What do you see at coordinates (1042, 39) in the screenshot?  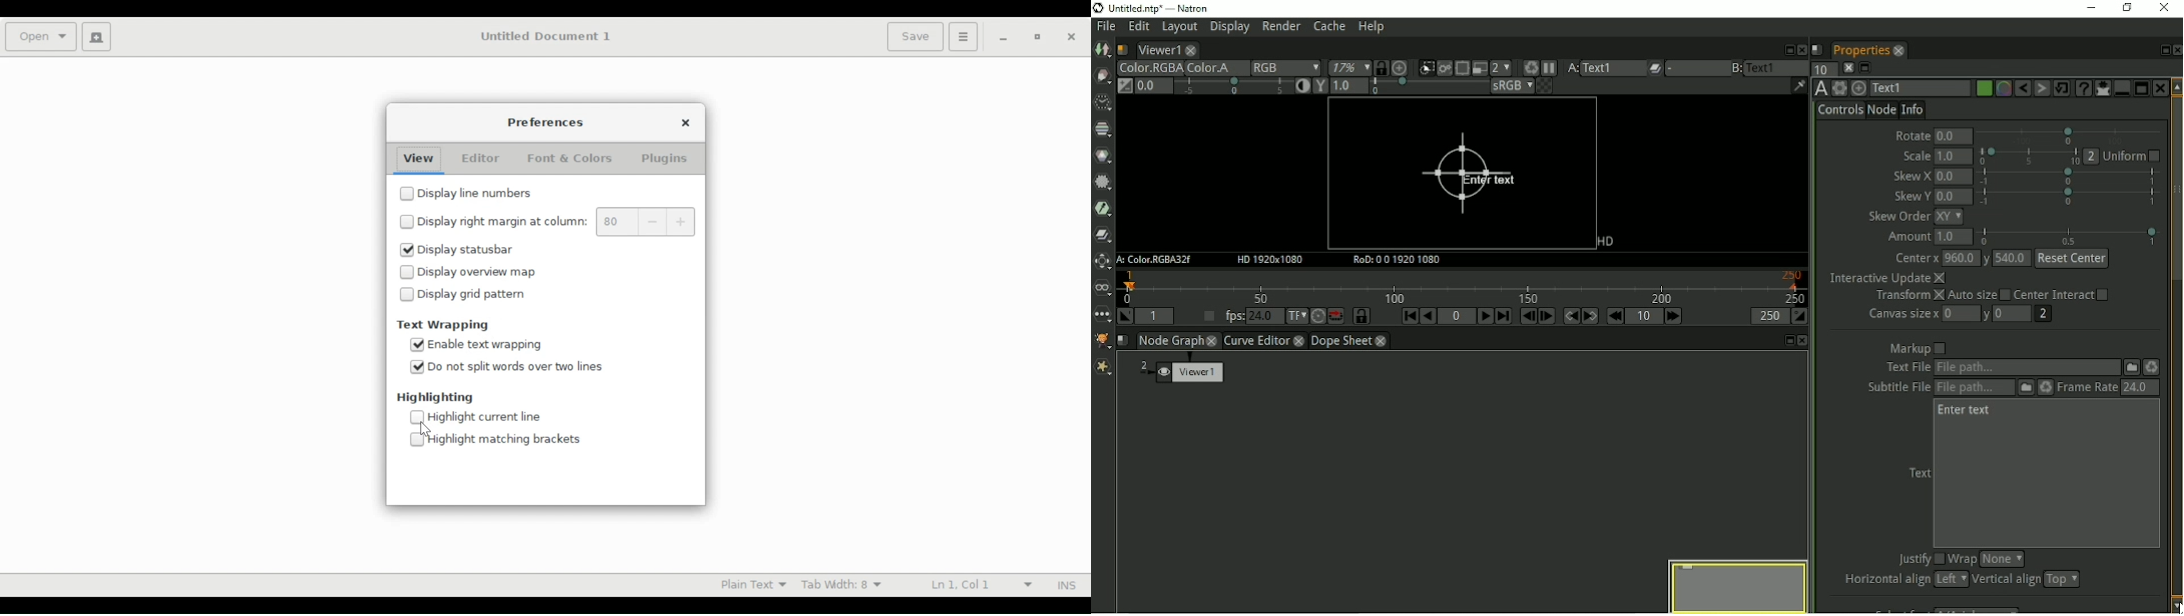 I see `Restore` at bounding box center [1042, 39].